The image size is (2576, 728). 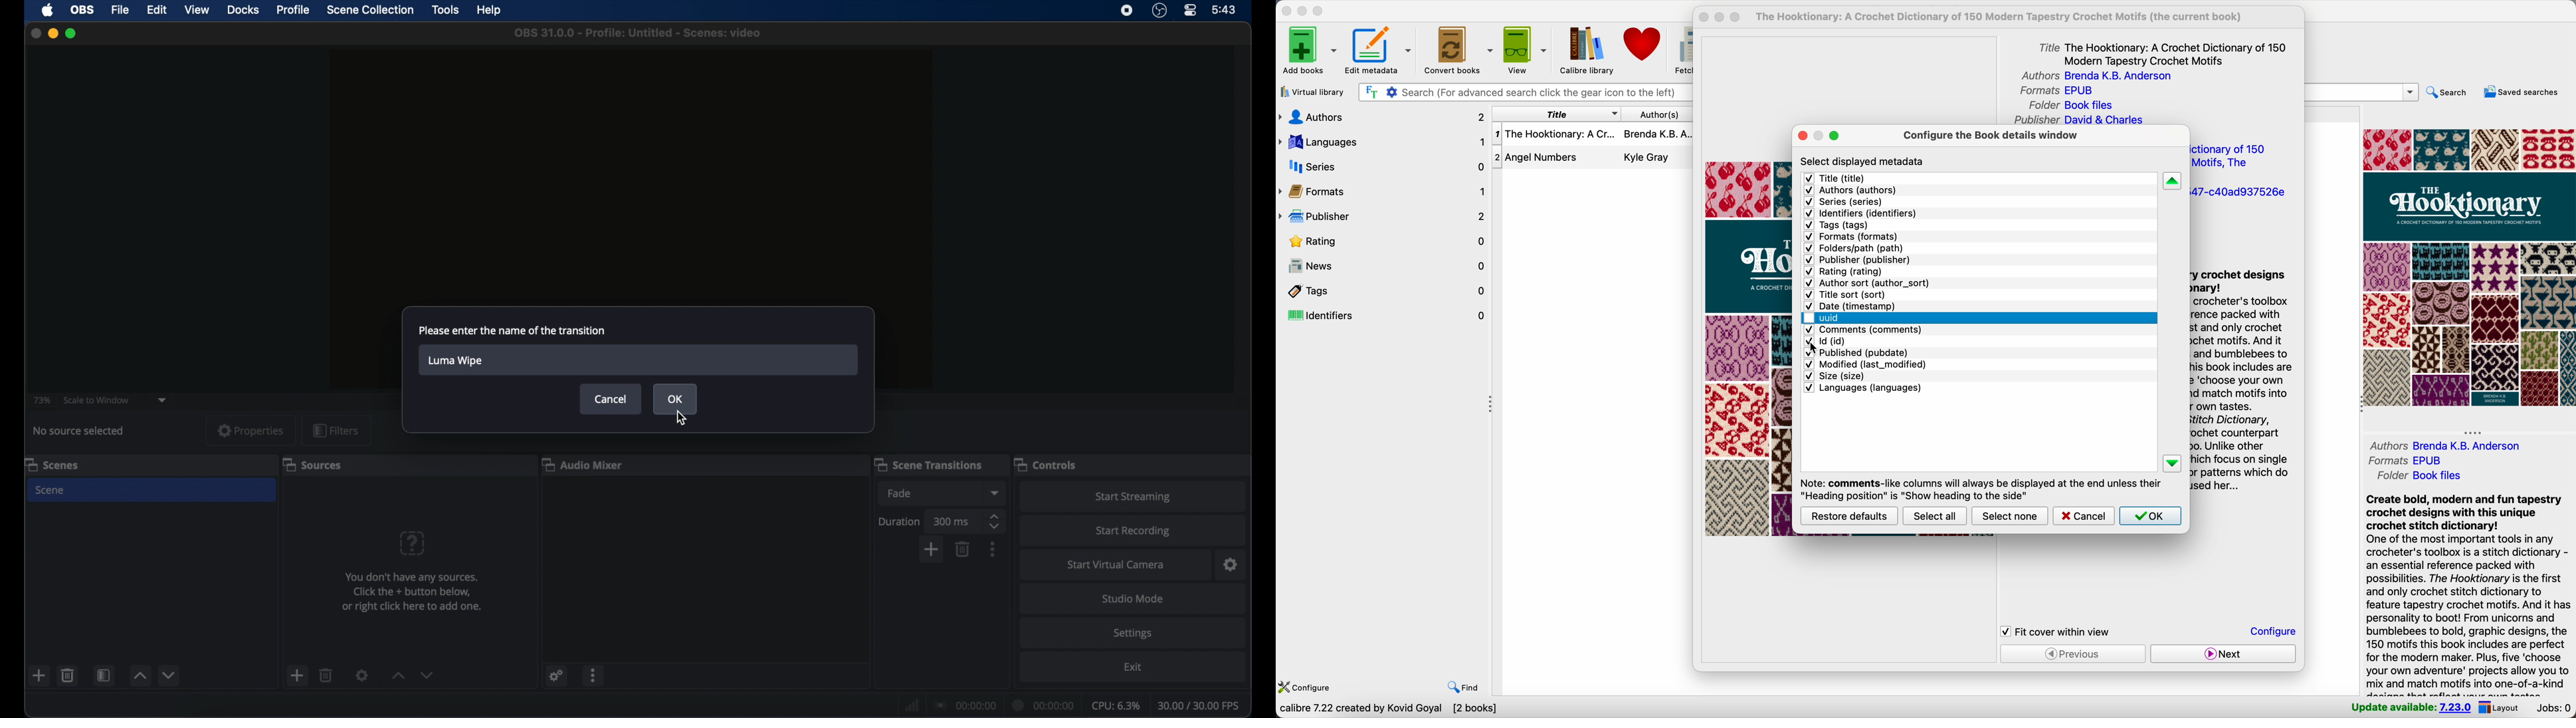 What do you see at coordinates (164, 399) in the screenshot?
I see `dropdown` at bounding box center [164, 399].